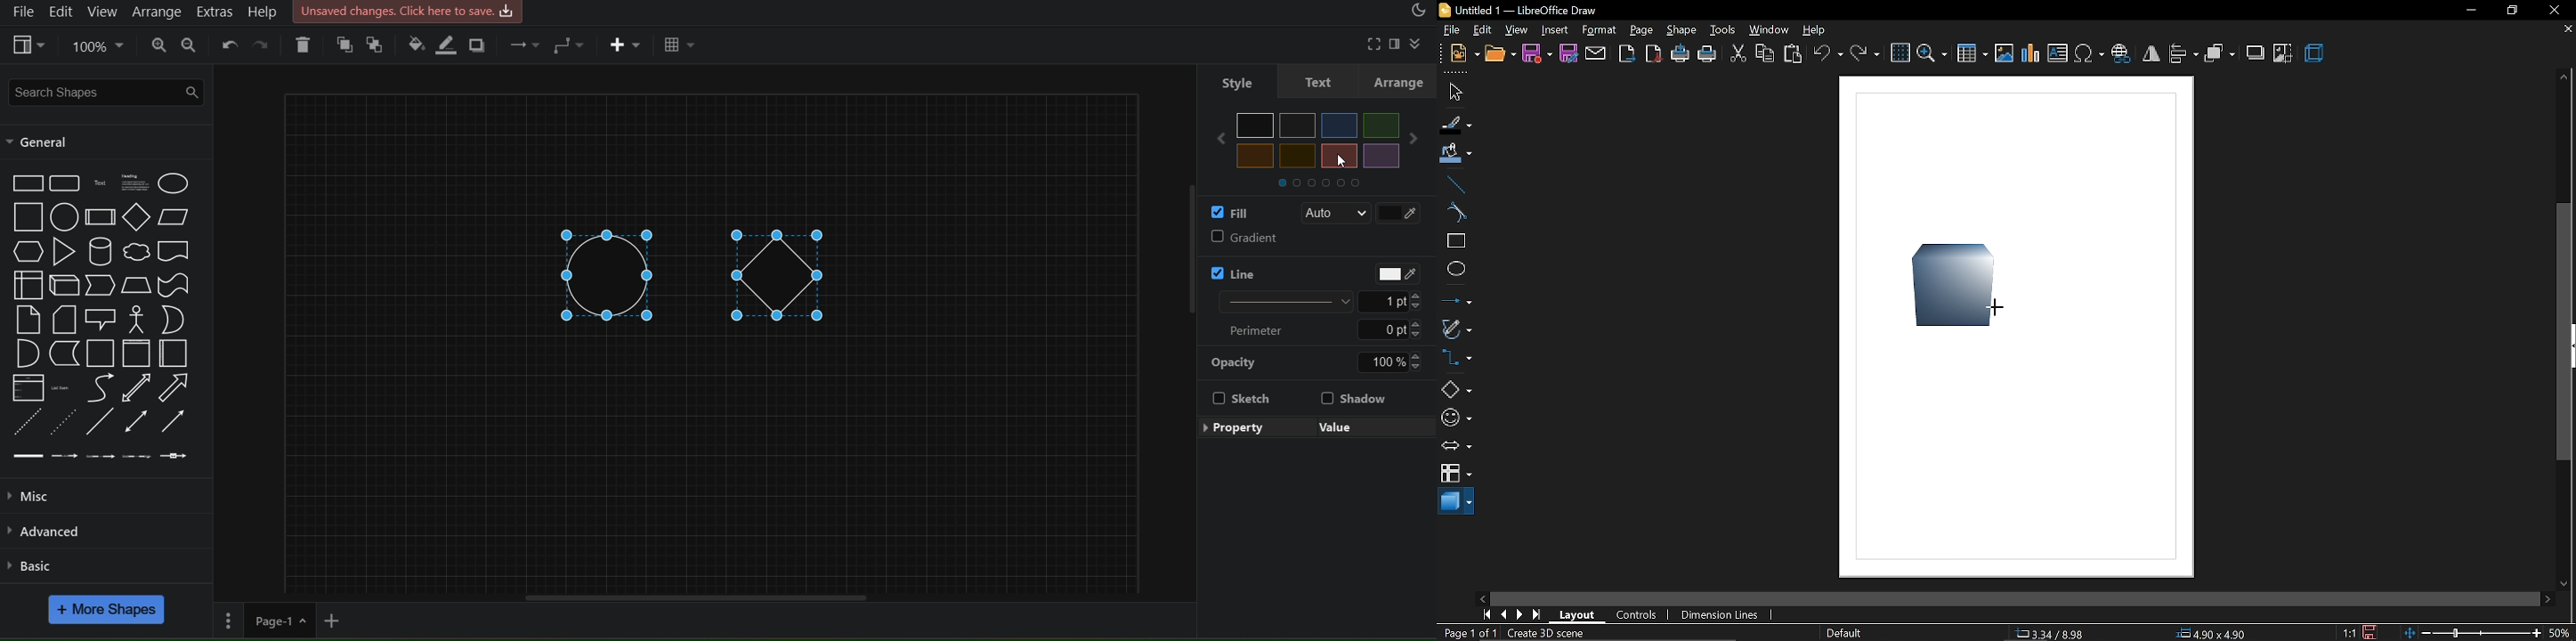 The image size is (2576, 644). I want to click on tools, so click(1725, 30).